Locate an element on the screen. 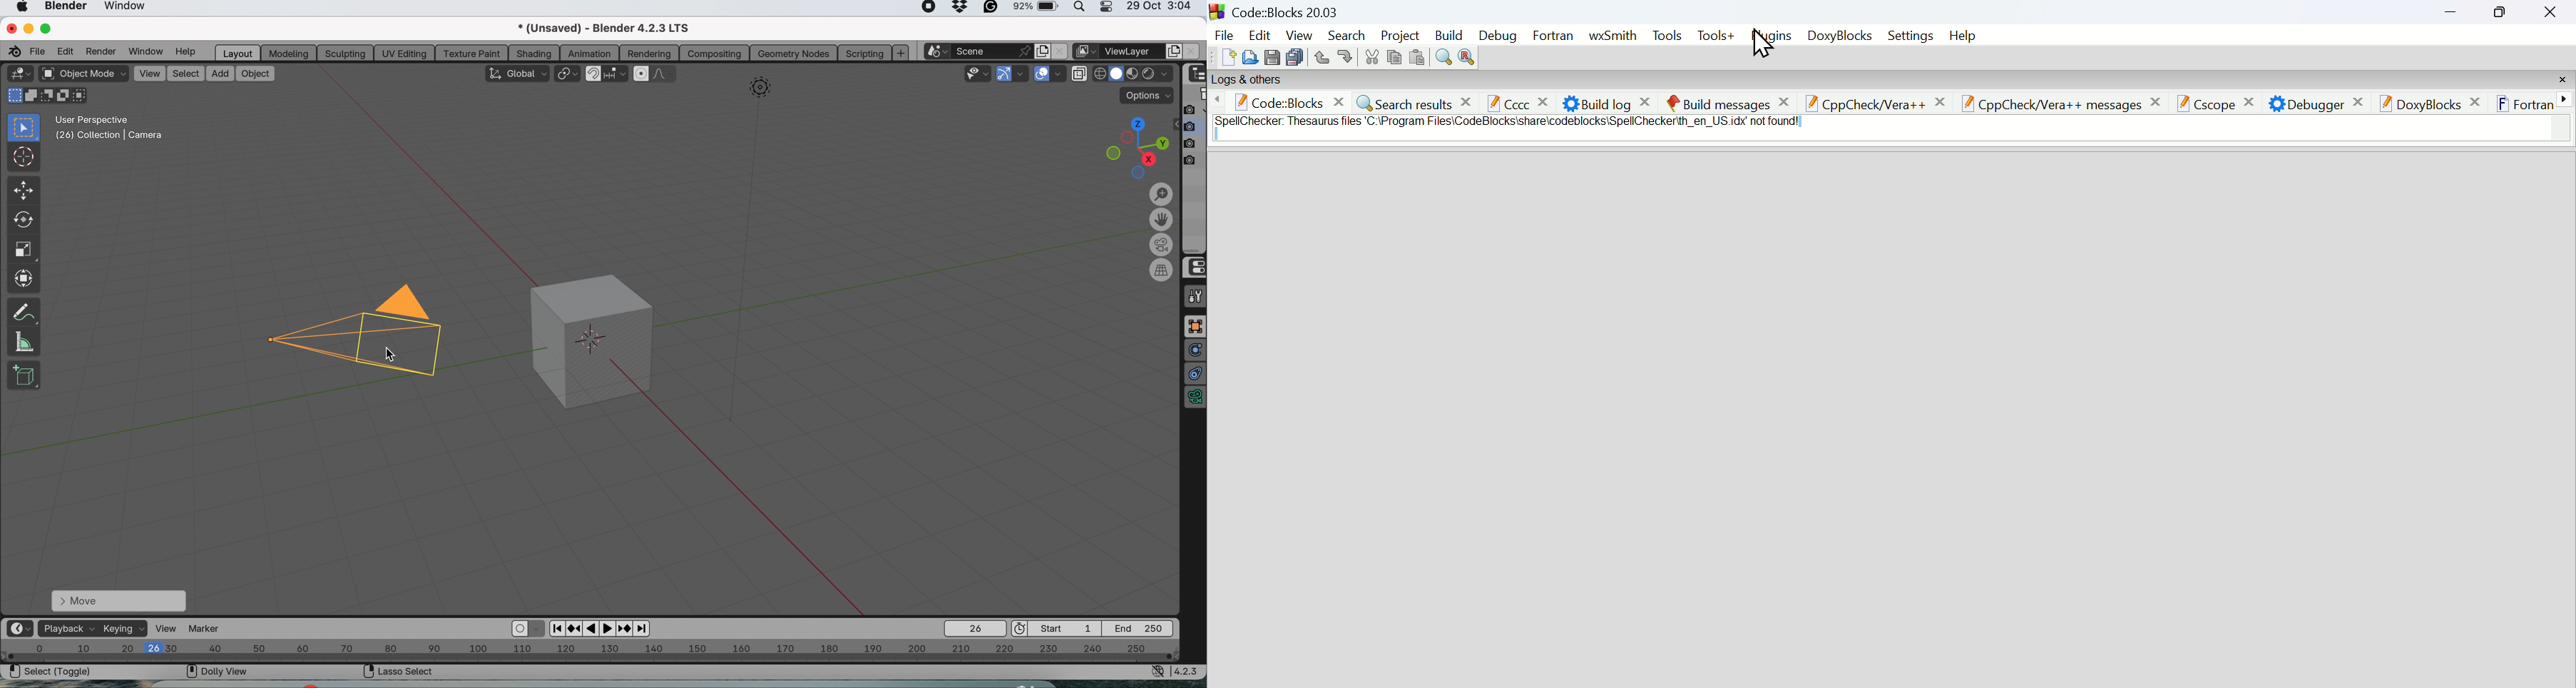 The height and width of the screenshot is (700, 2576). 29 Oct 3:04 is located at coordinates (1160, 6).